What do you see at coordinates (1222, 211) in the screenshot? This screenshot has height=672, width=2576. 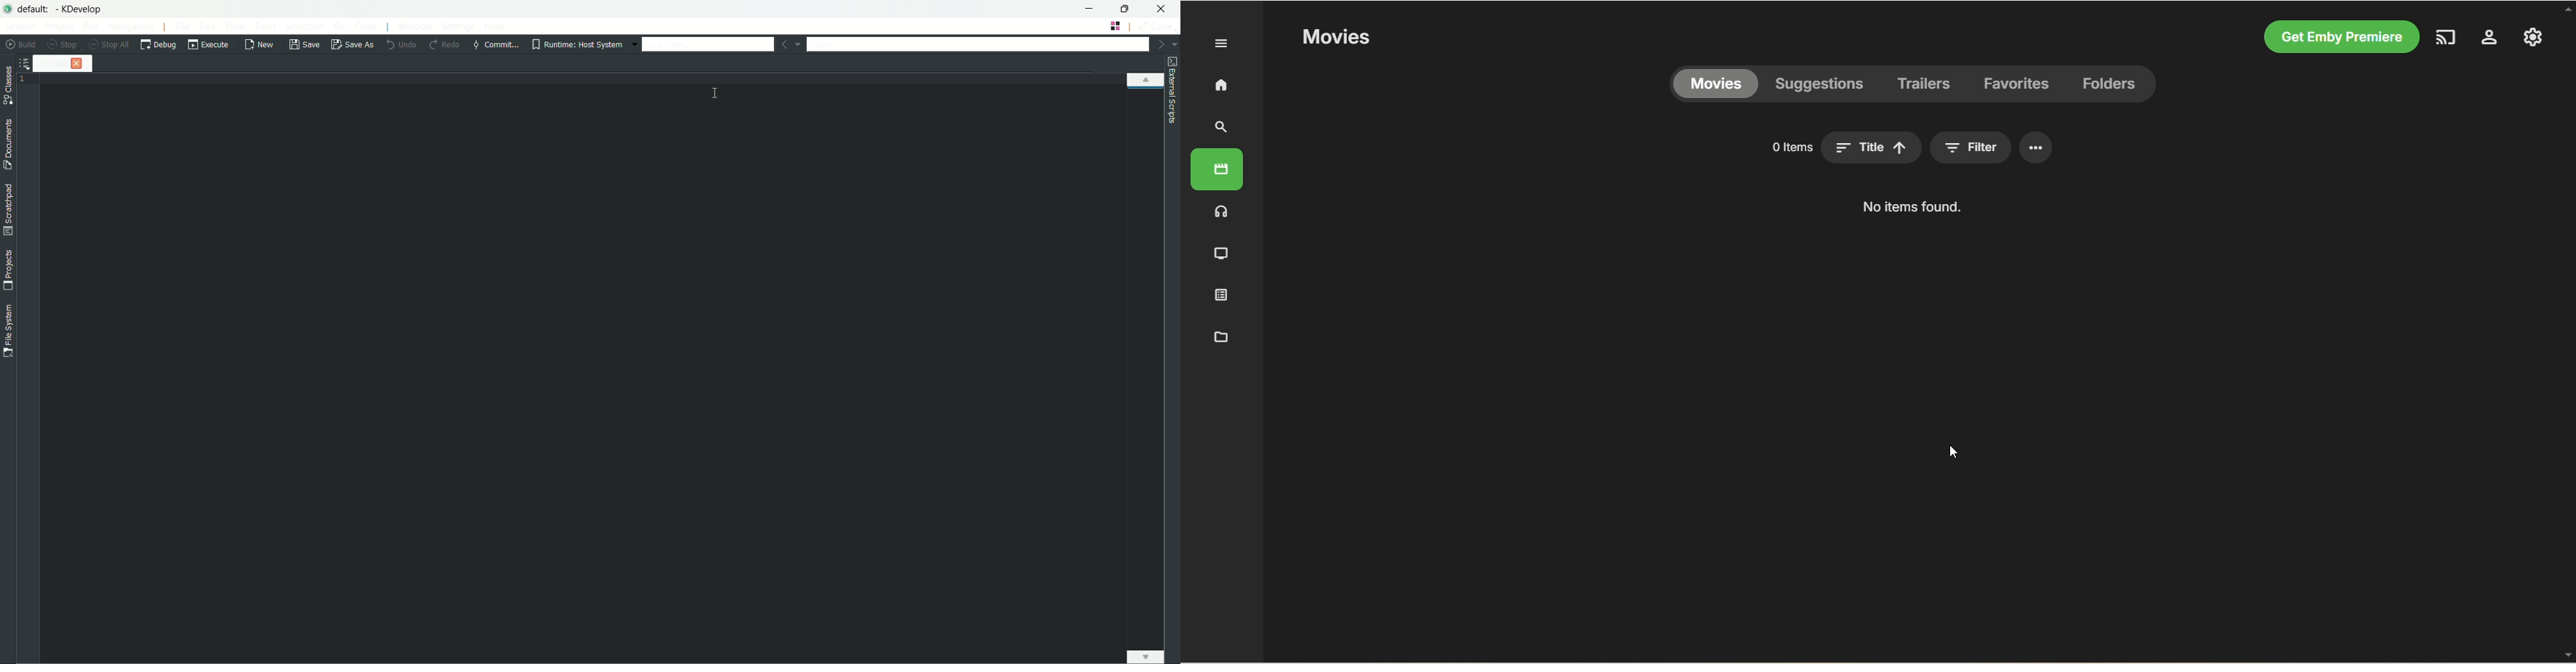 I see `music` at bounding box center [1222, 211].